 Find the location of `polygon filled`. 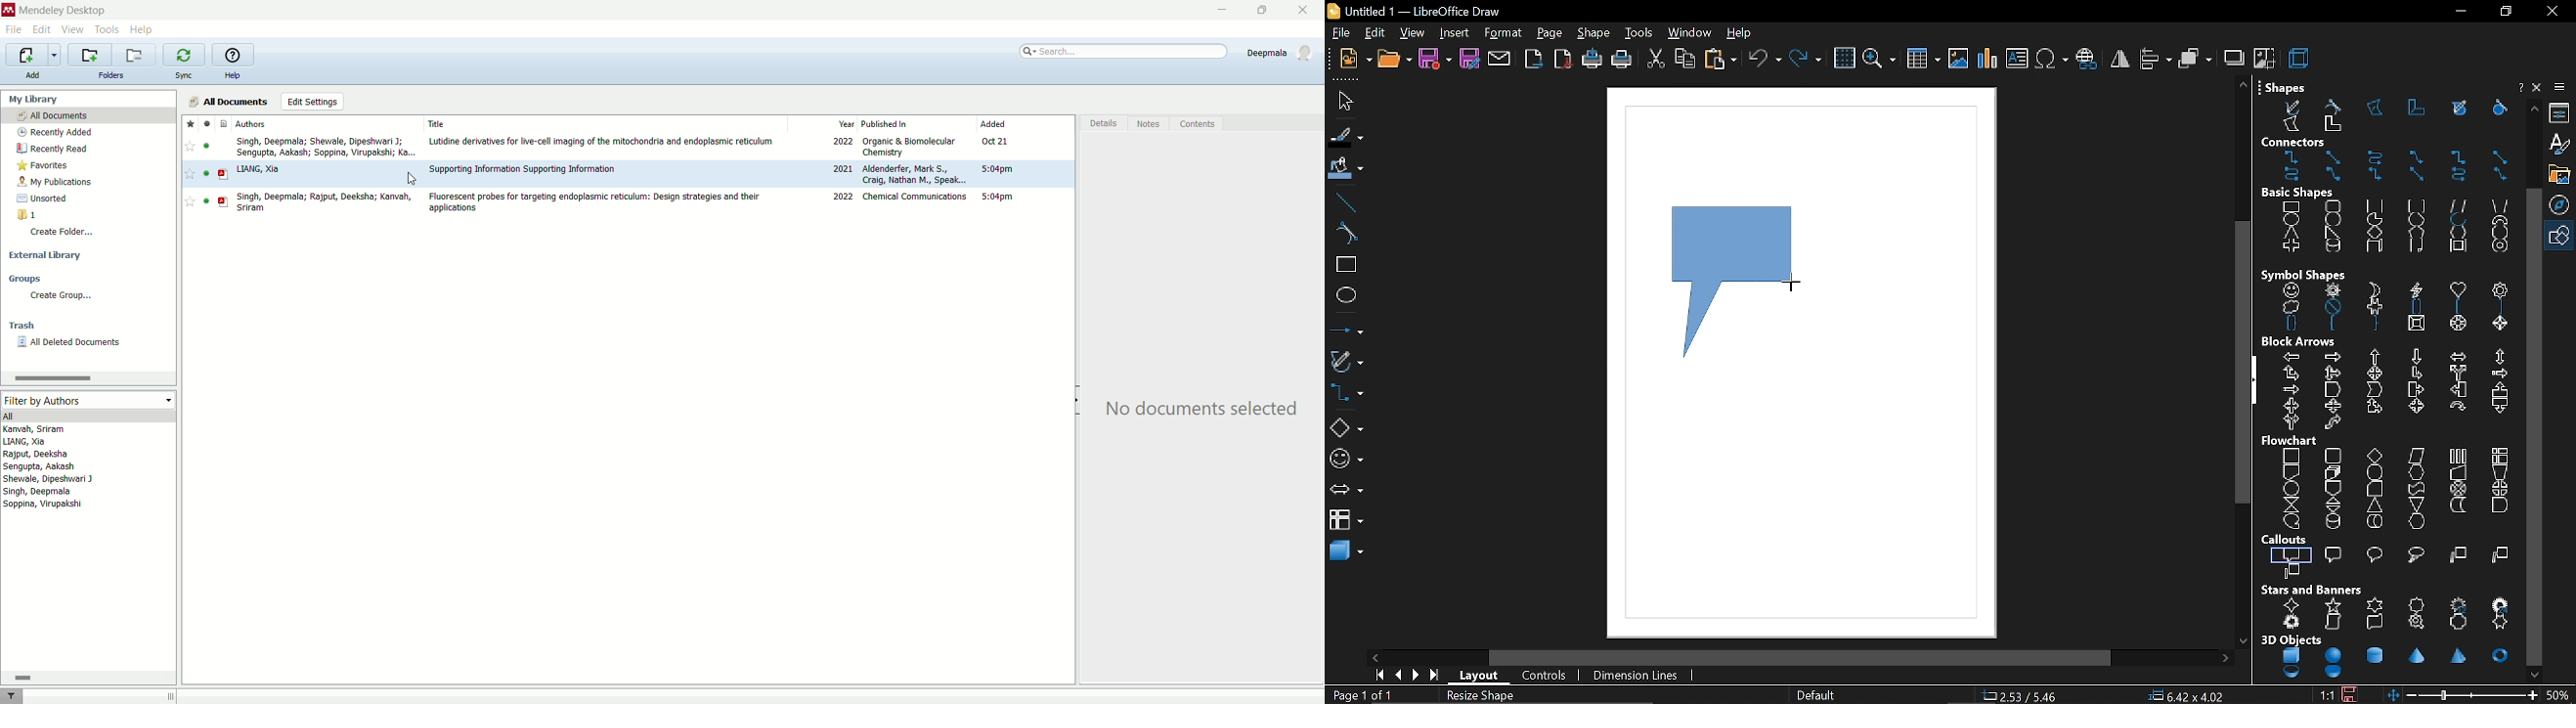

polygon filled is located at coordinates (2292, 125).